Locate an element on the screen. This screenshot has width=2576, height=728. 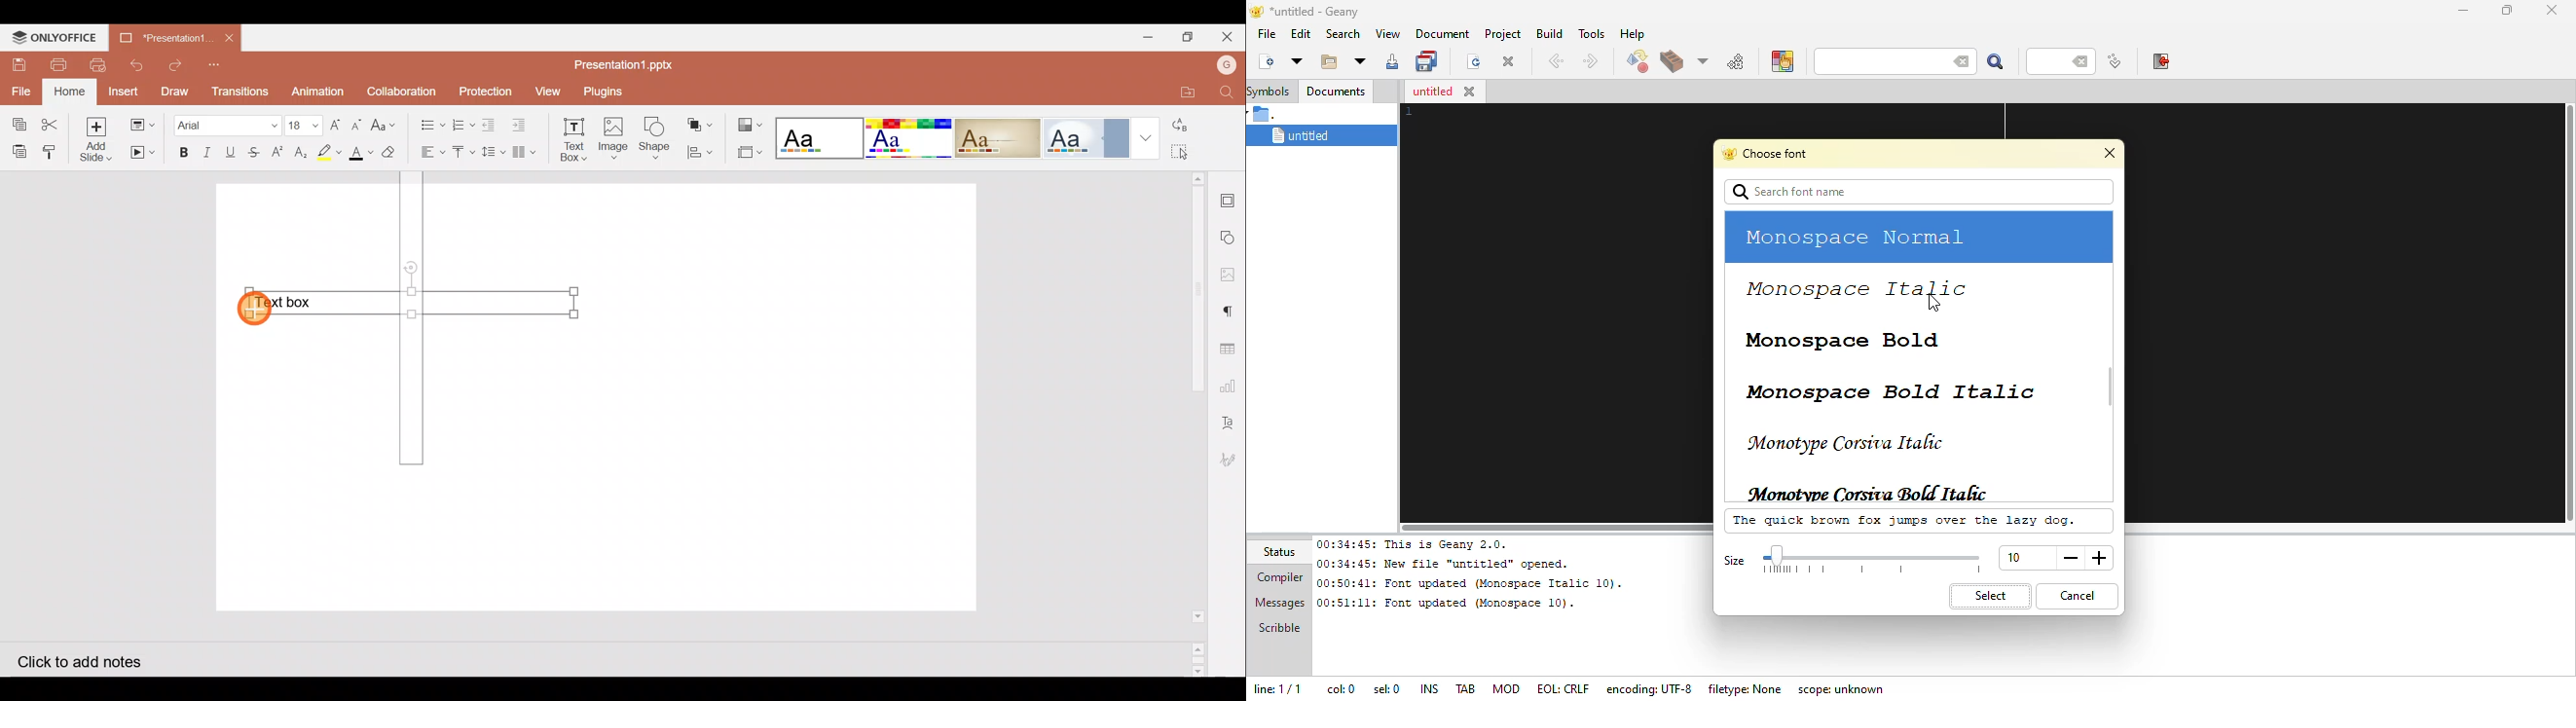
Insert Shape is located at coordinates (654, 138).